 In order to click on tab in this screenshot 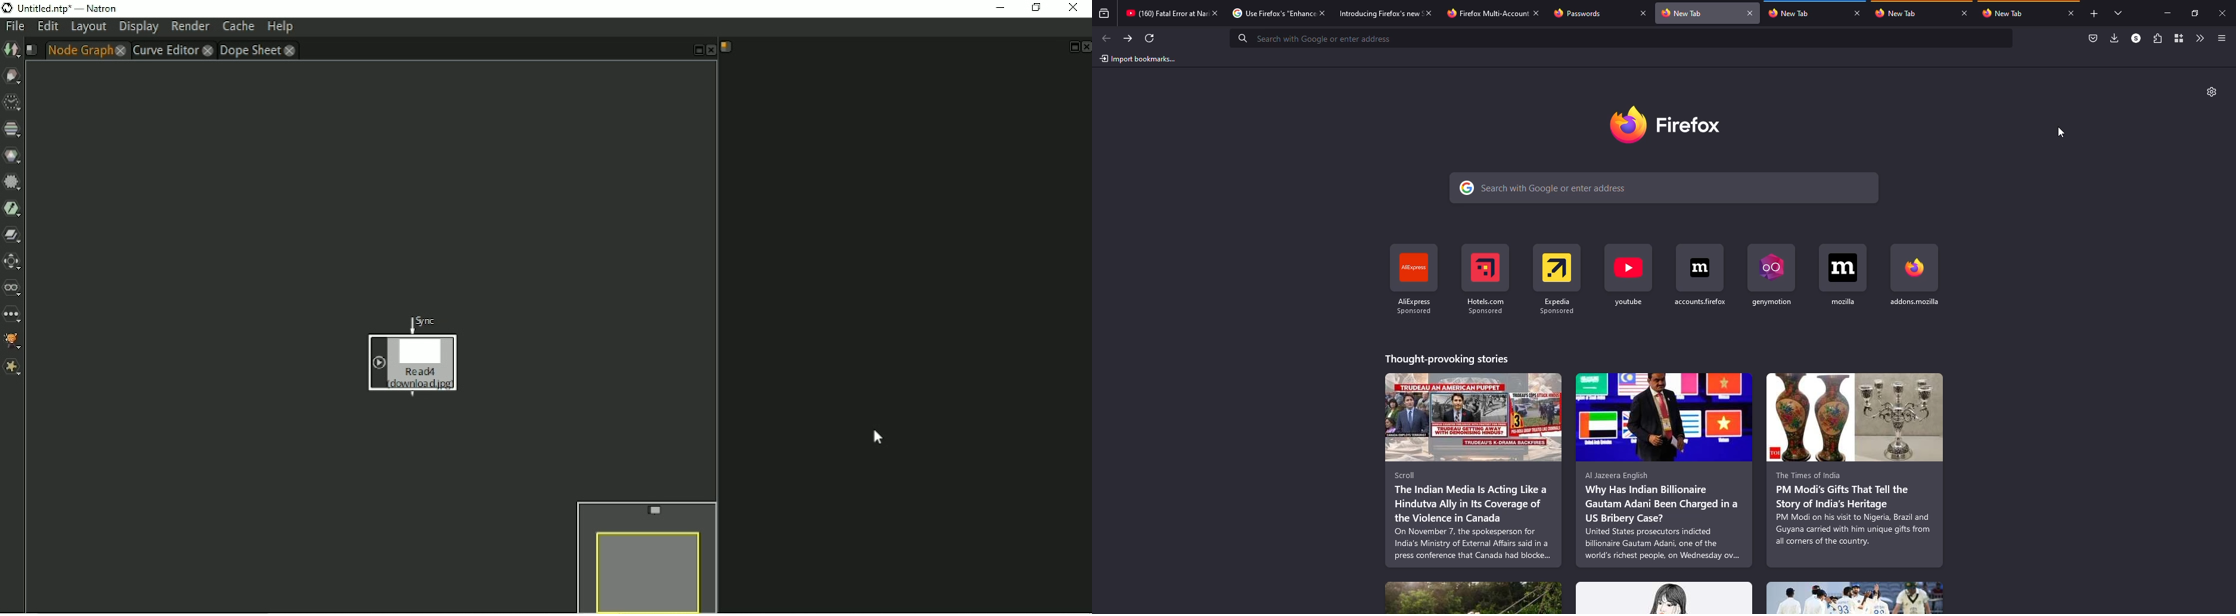, I will do `click(1481, 13)`.